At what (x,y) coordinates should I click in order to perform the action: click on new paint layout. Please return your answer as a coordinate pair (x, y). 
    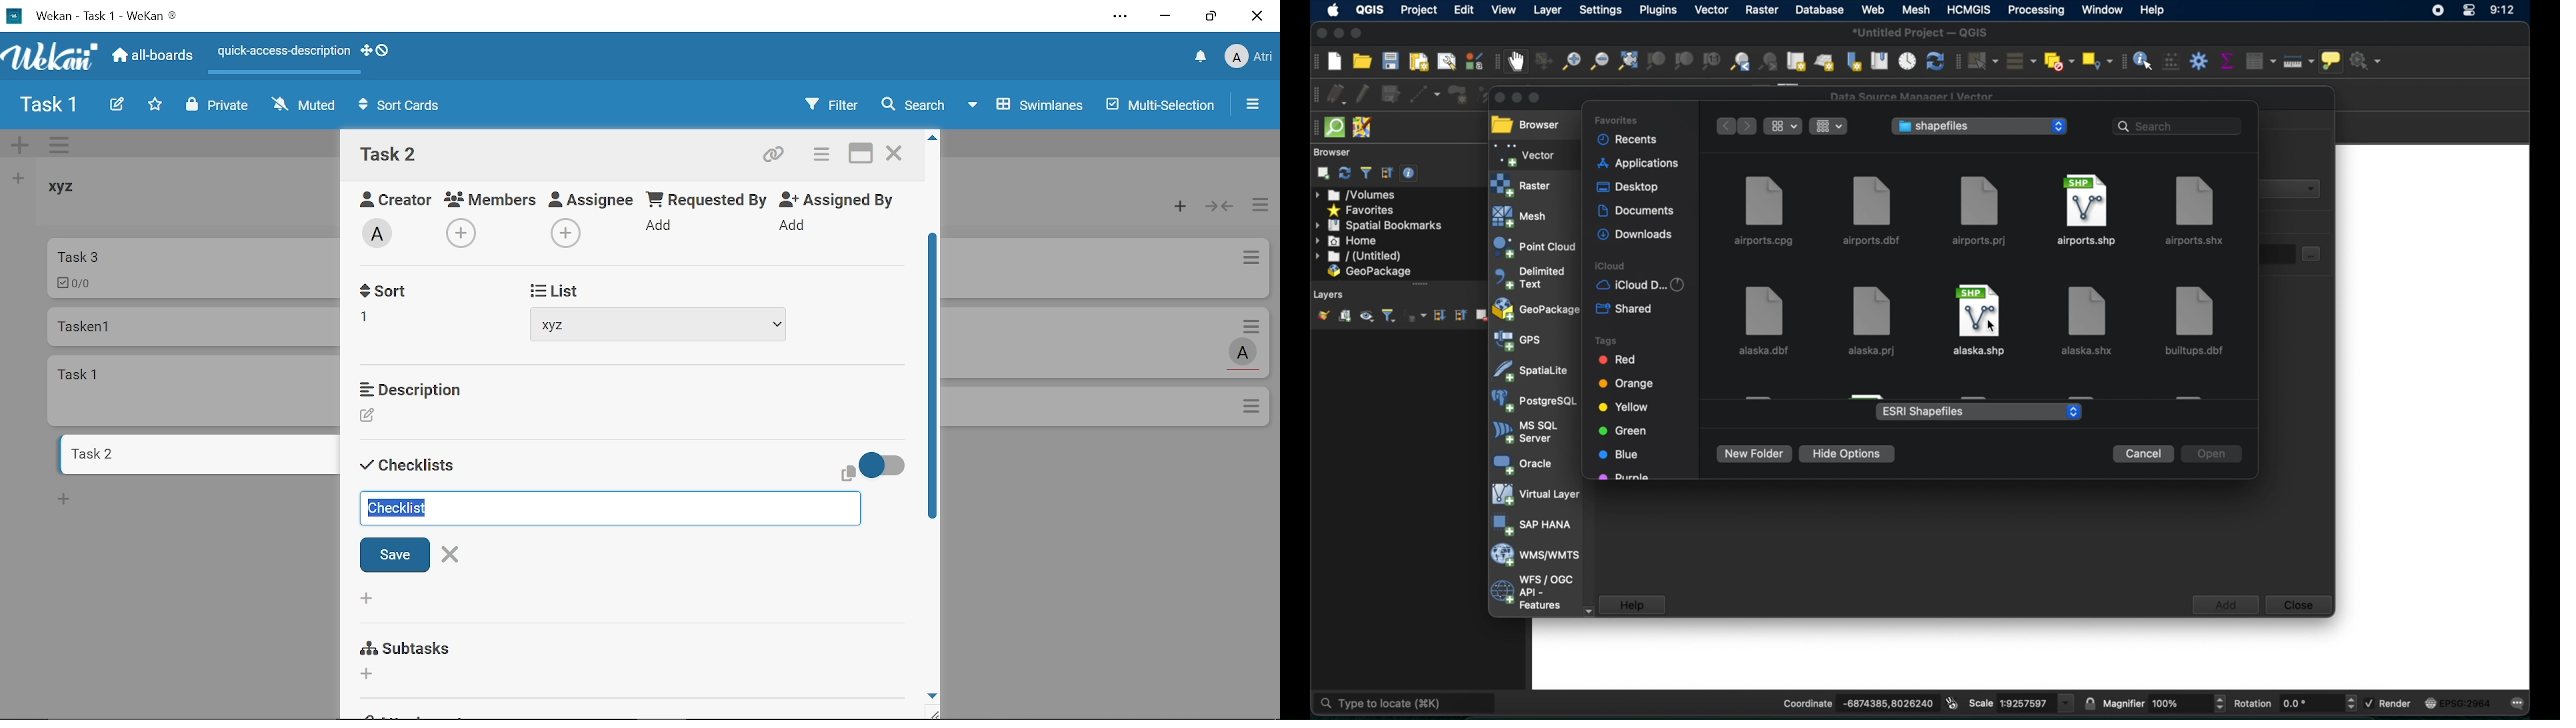
    Looking at the image, I should click on (1419, 61).